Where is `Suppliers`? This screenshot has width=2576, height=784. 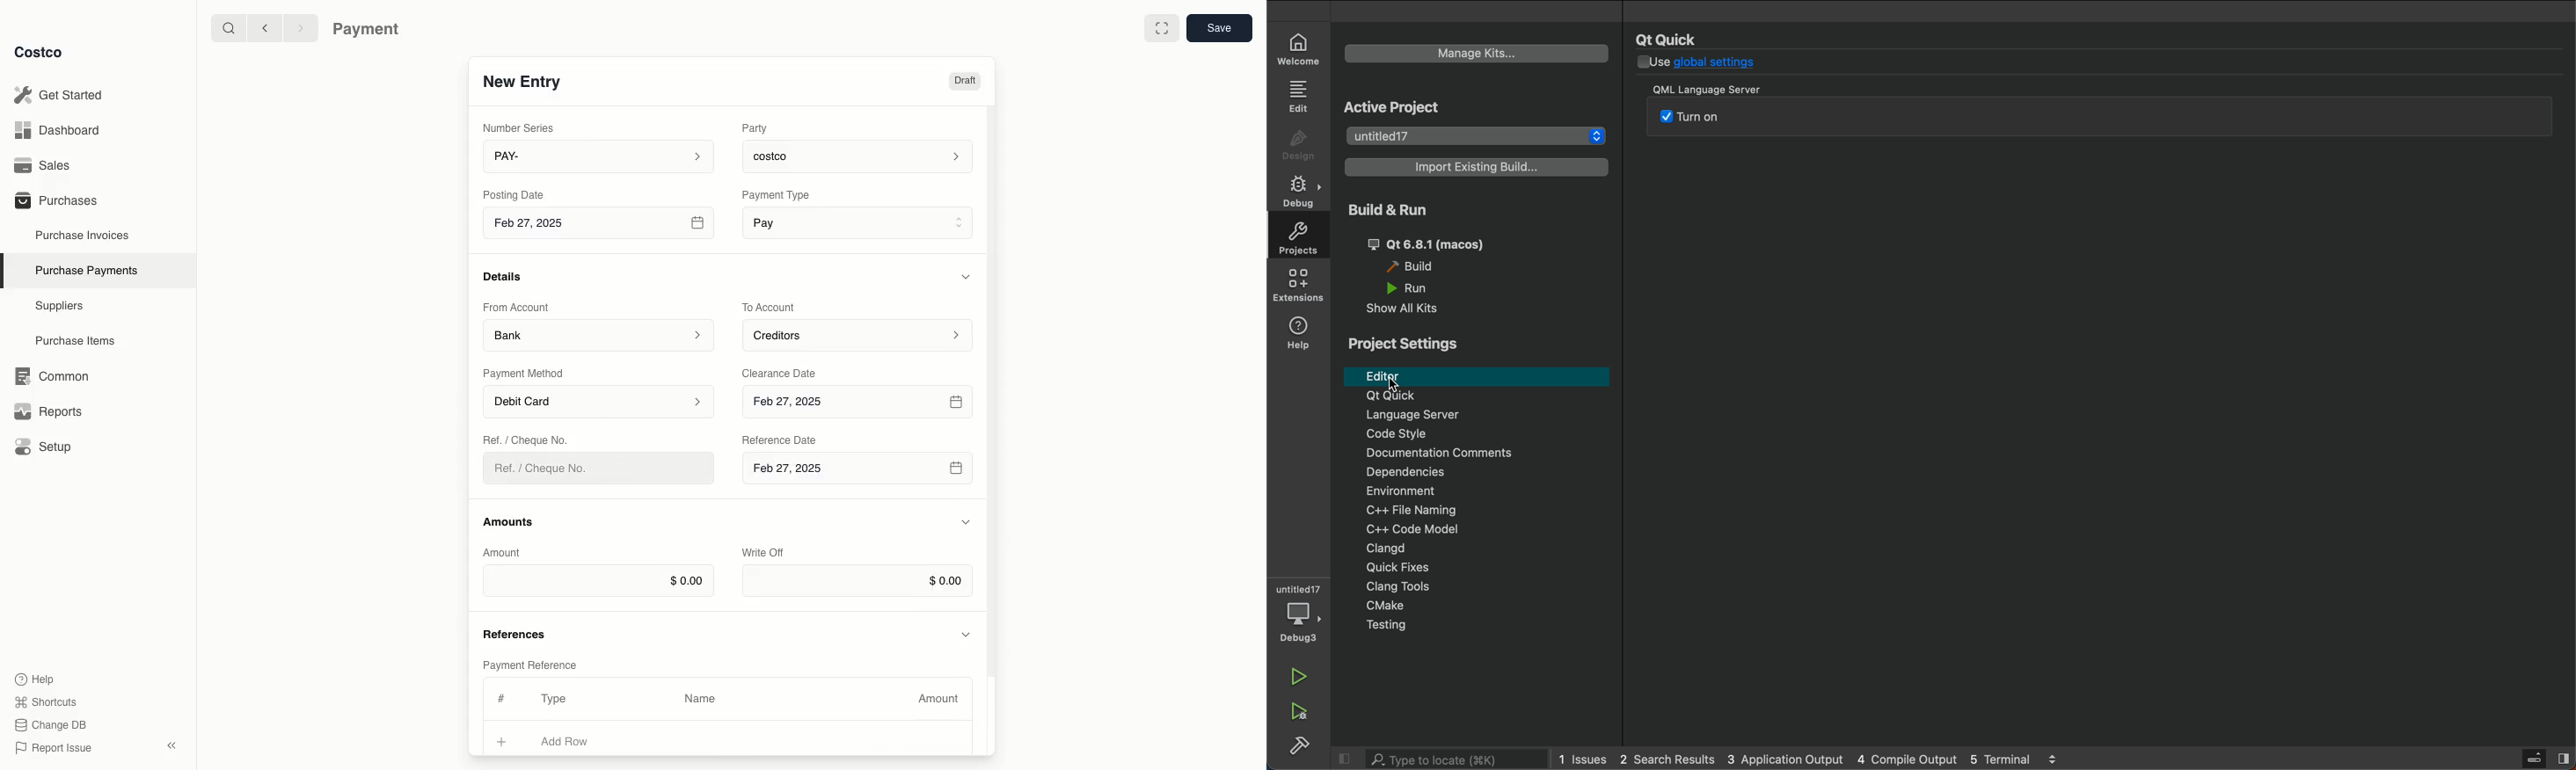 Suppliers is located at coordinates (60, 305).